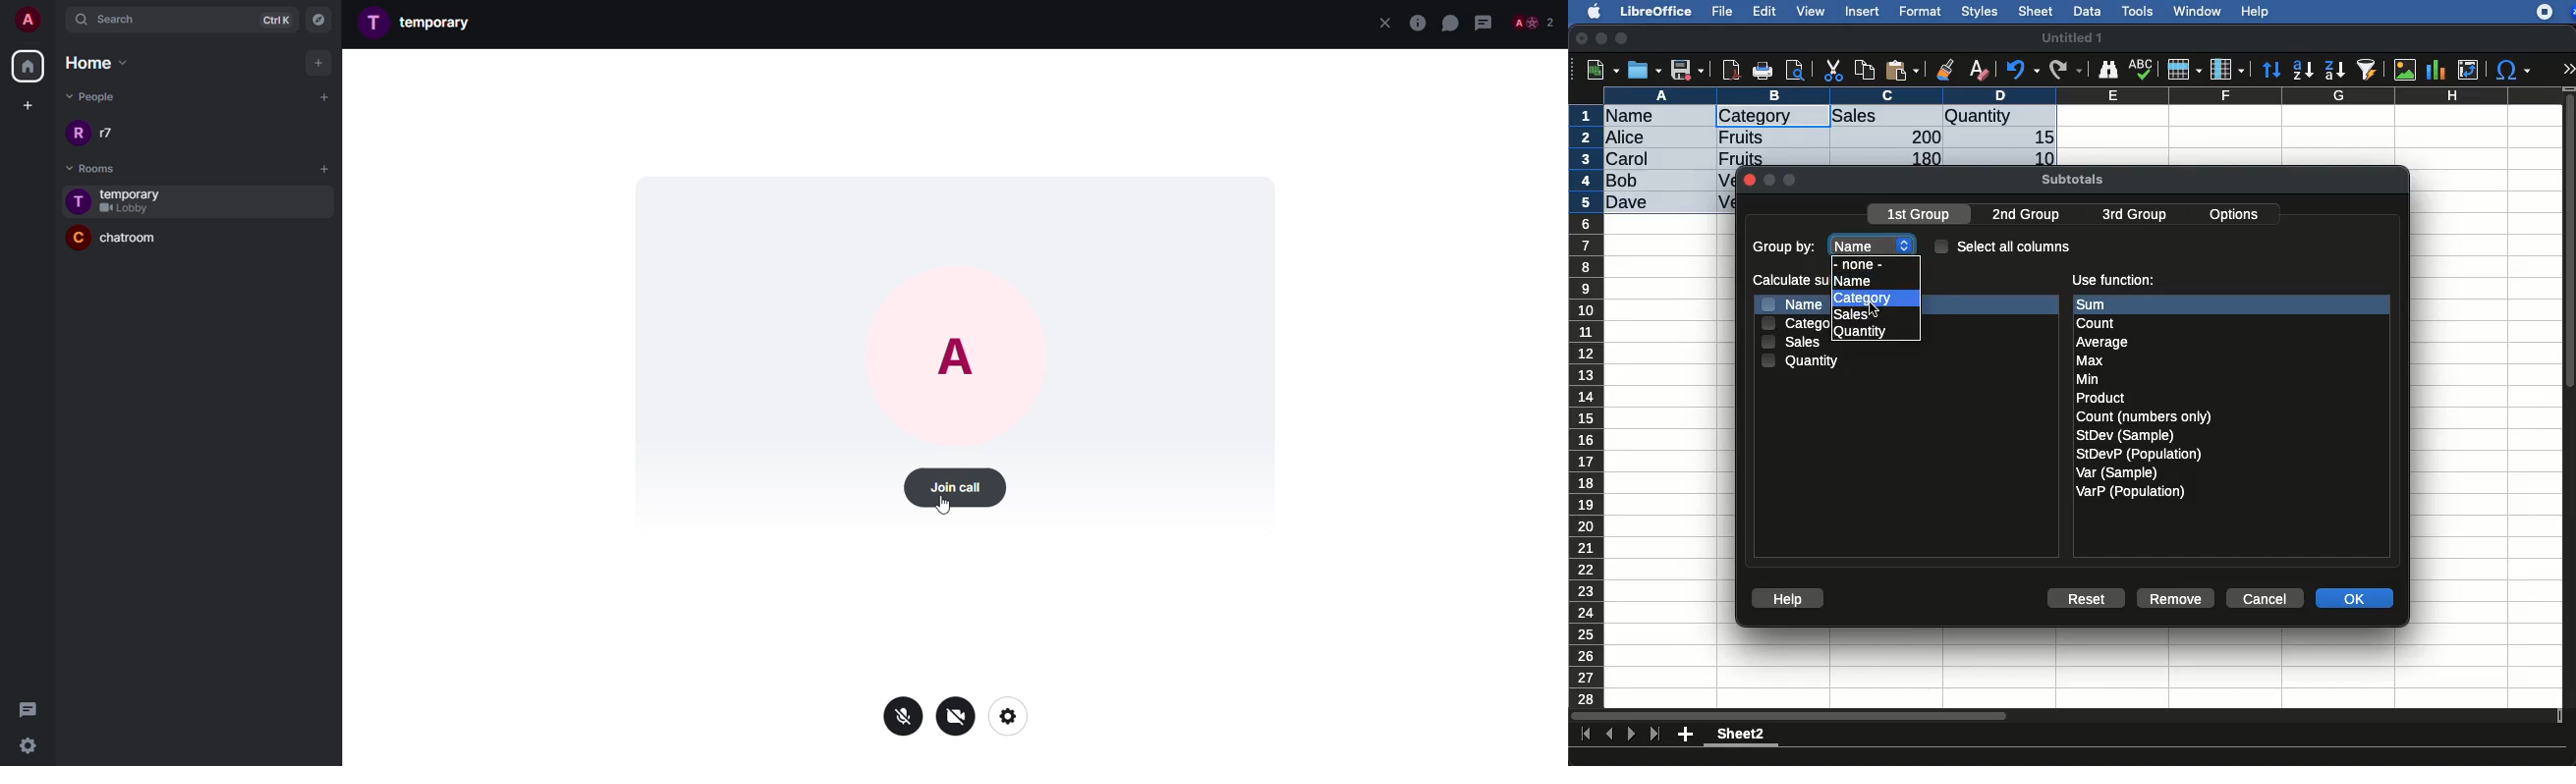 This screenshot has width=2576, height=784. What do you see at coordinates (2104, 304) in the screenshot?
I see `Sum` at bounding box center [2104, 304].